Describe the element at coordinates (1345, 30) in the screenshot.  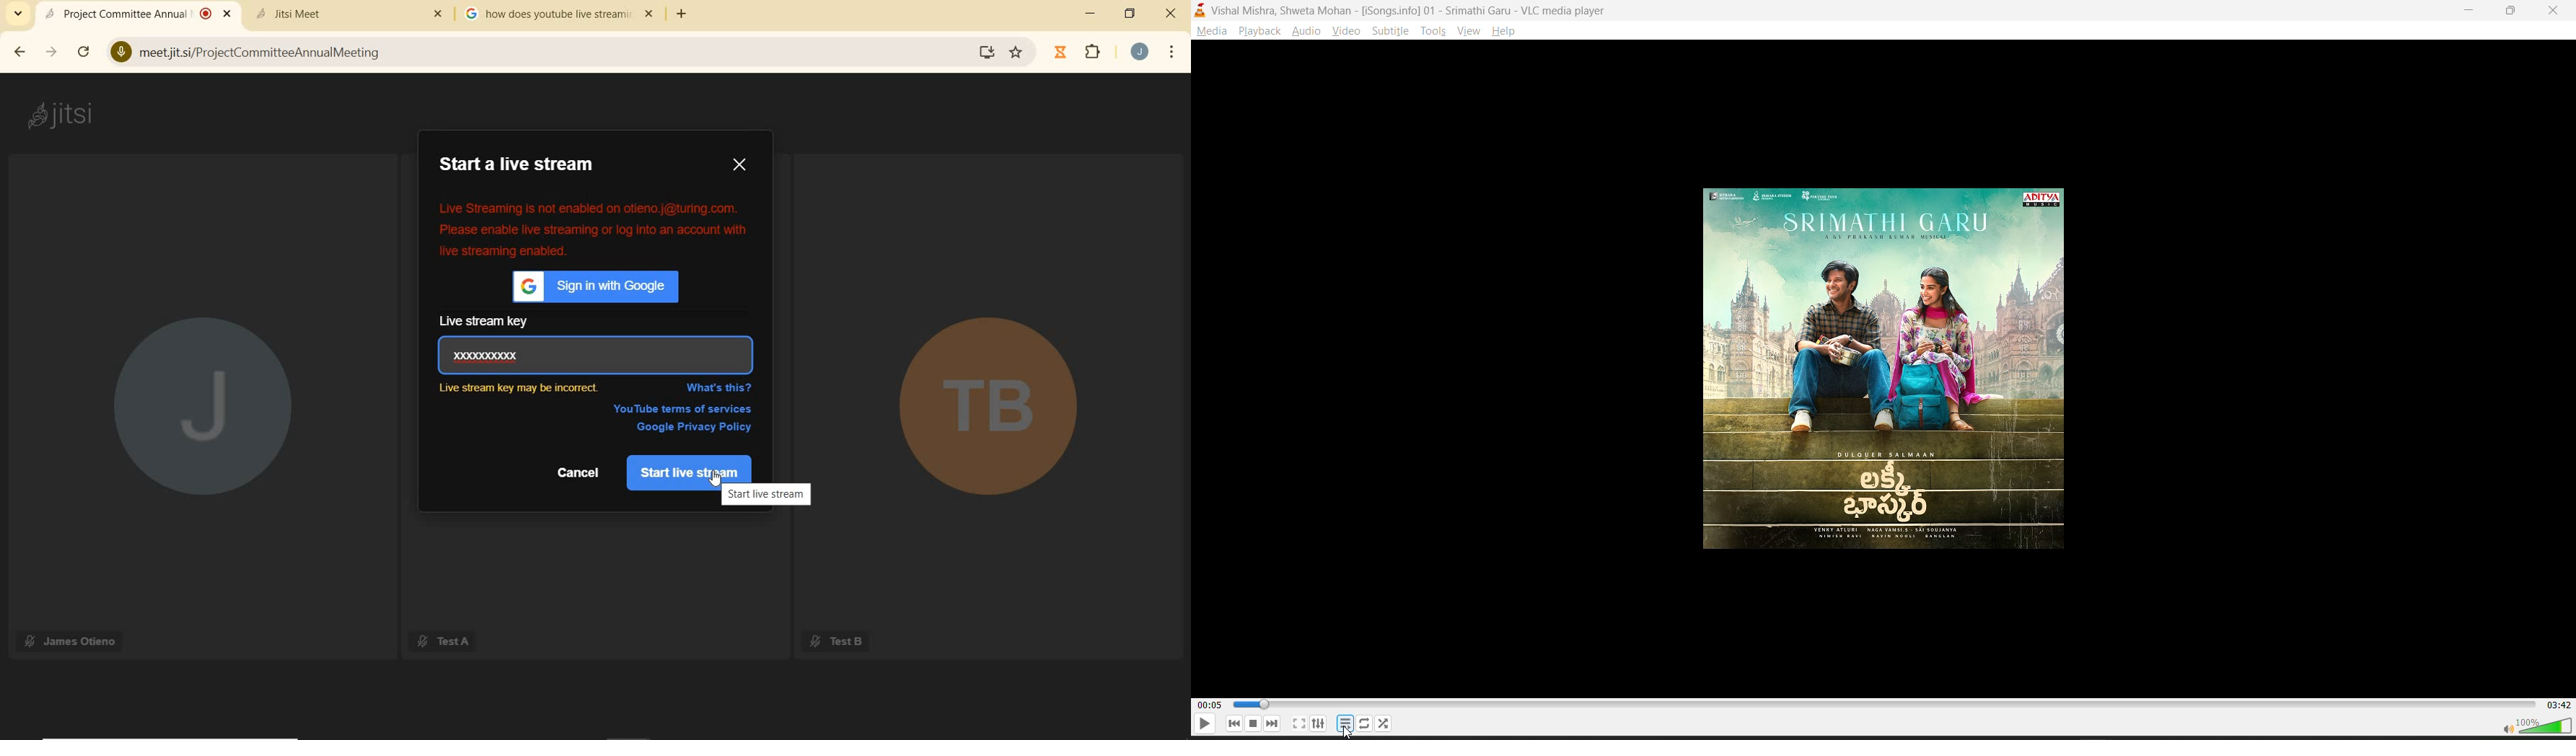
I see `video` at that location.